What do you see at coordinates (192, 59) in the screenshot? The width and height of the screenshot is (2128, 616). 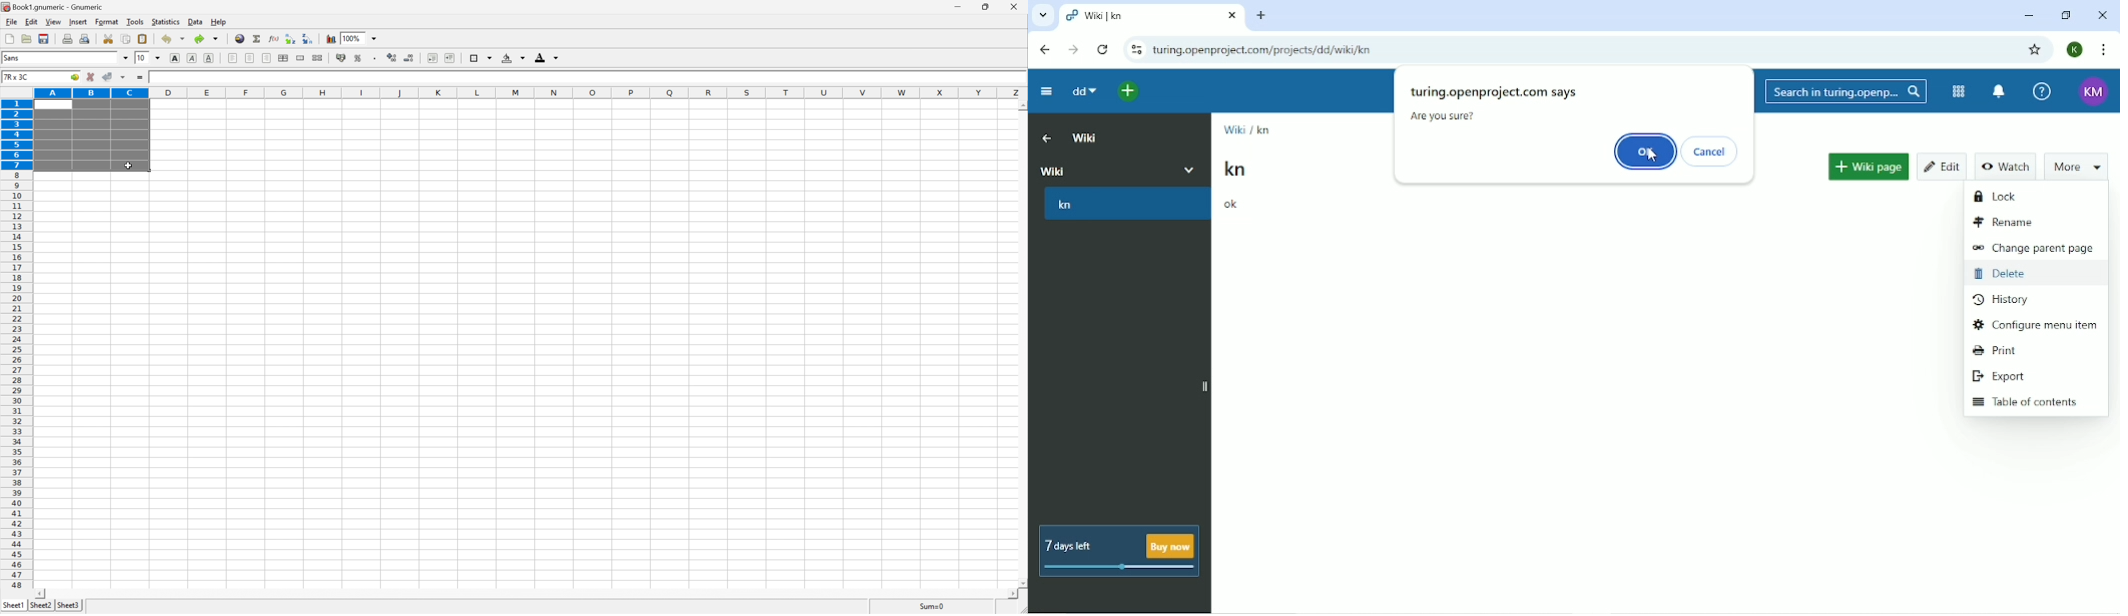 I see `italic` at bounding box center [192, 59].